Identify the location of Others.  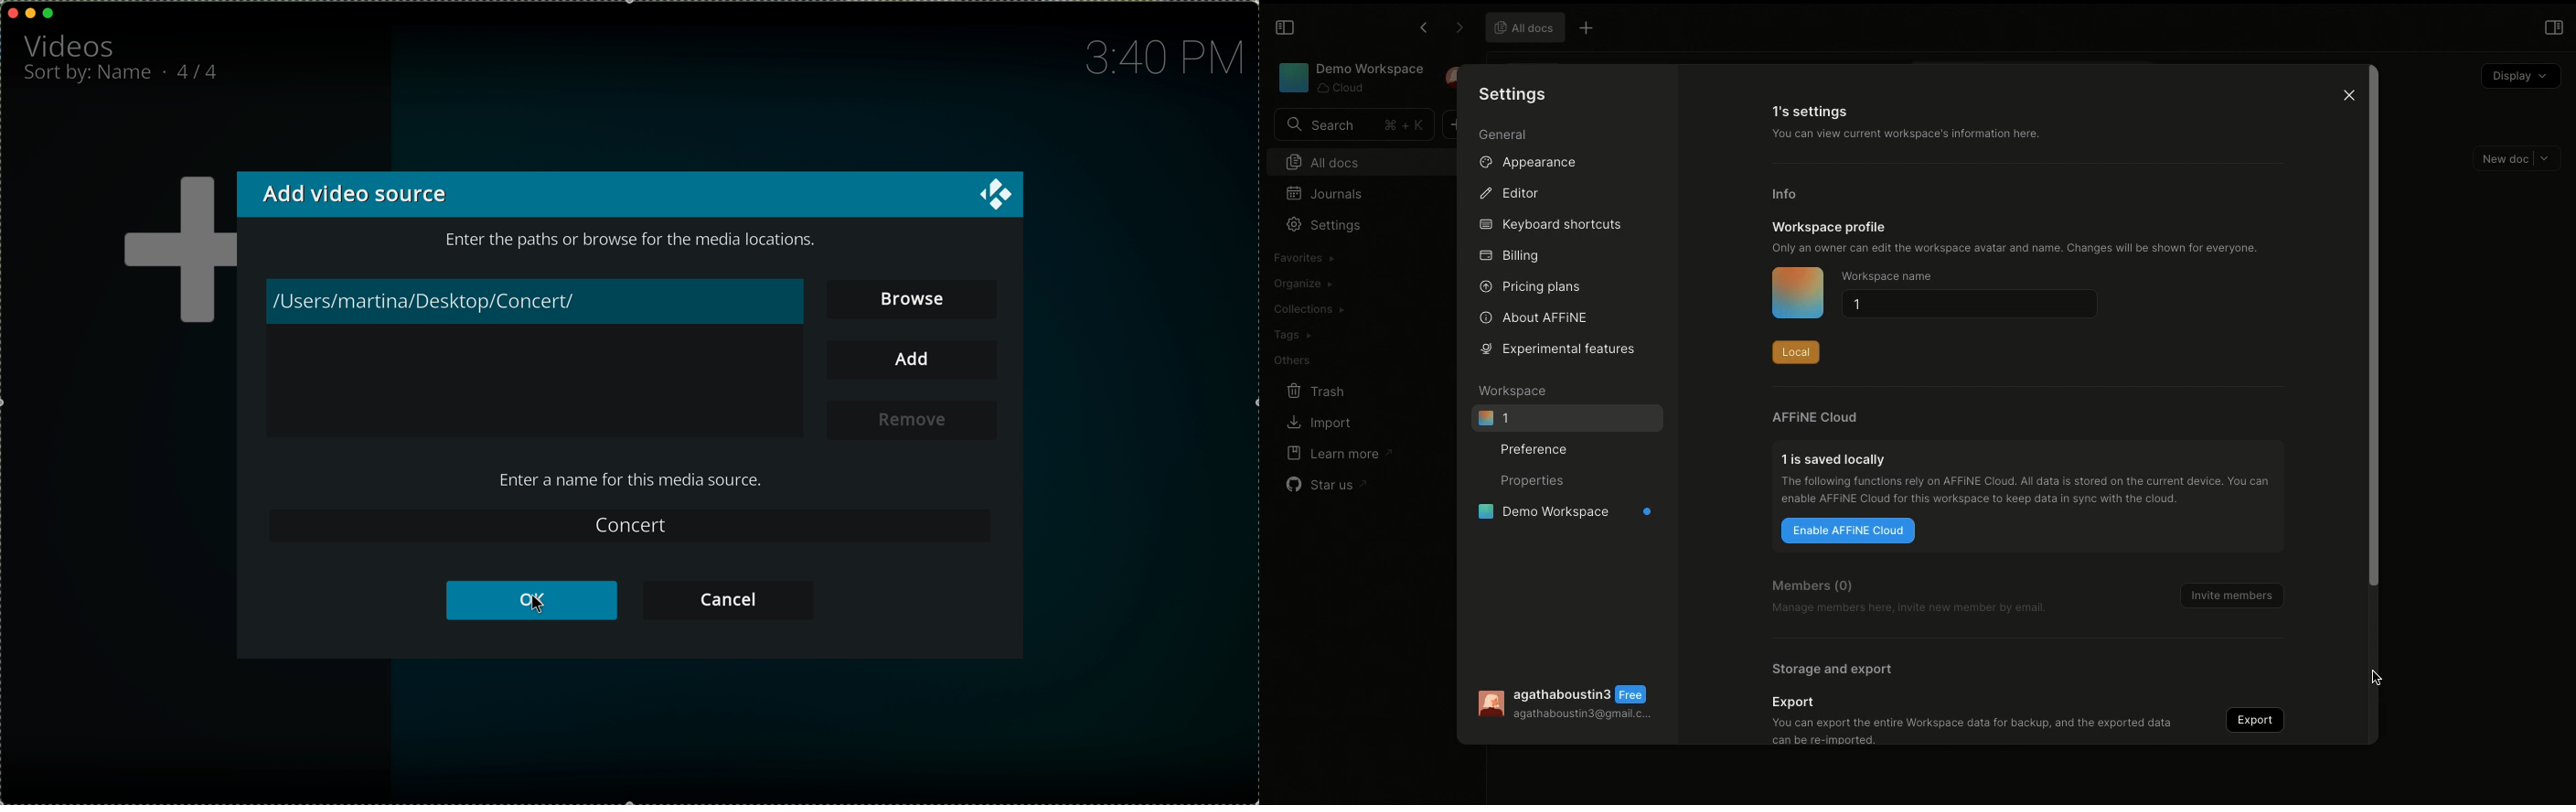
(1291, 359).